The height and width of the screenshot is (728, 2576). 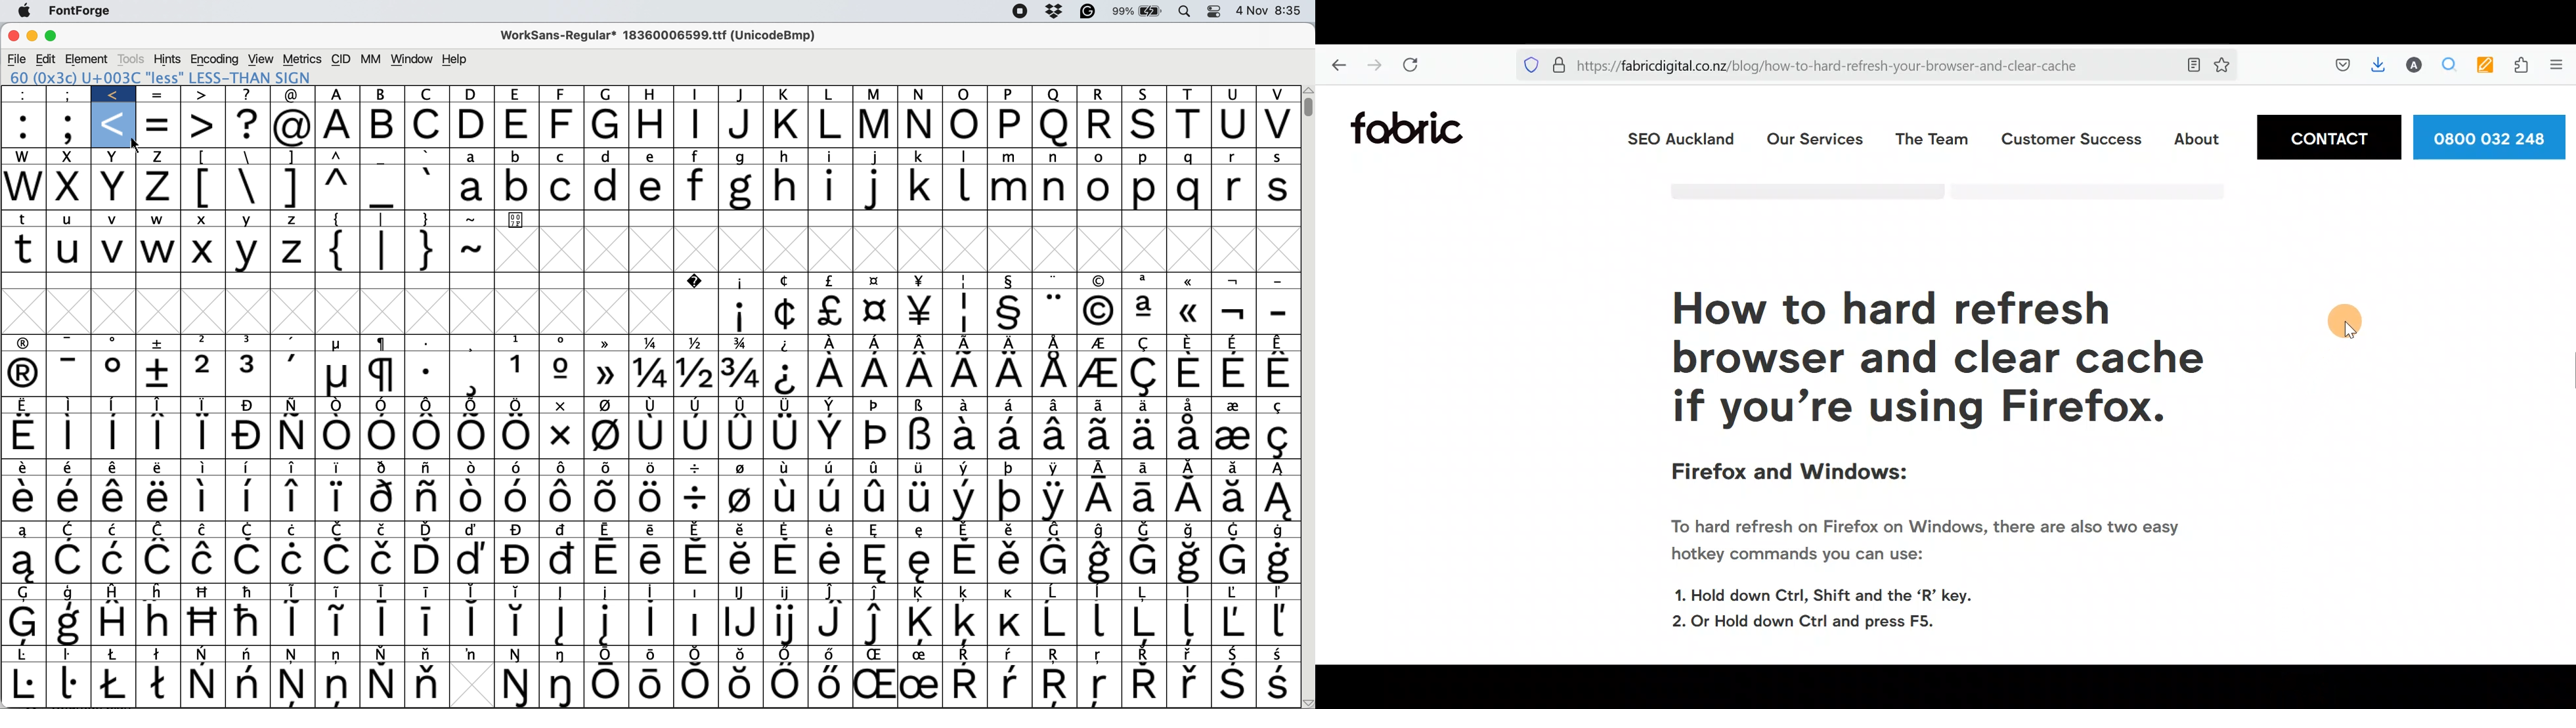 I want to click on Symbol, so click(x=1278, y=623).